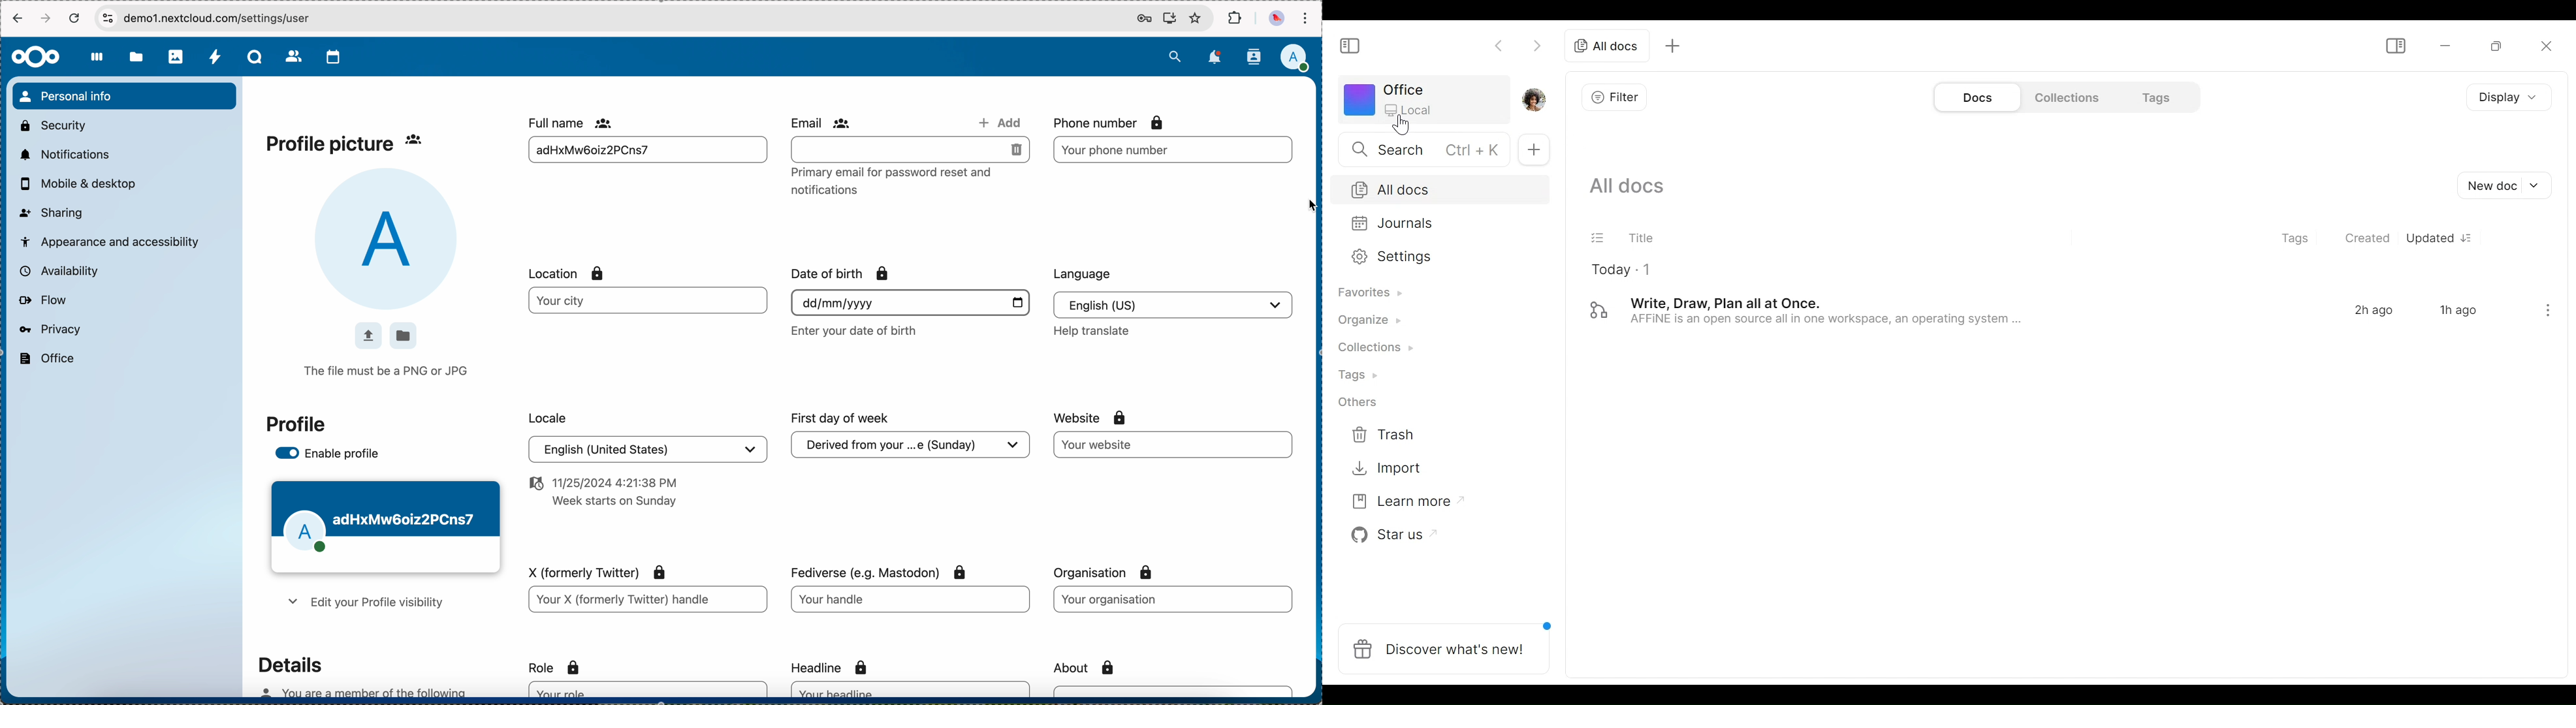  I want to click on details, so click(289, 664).